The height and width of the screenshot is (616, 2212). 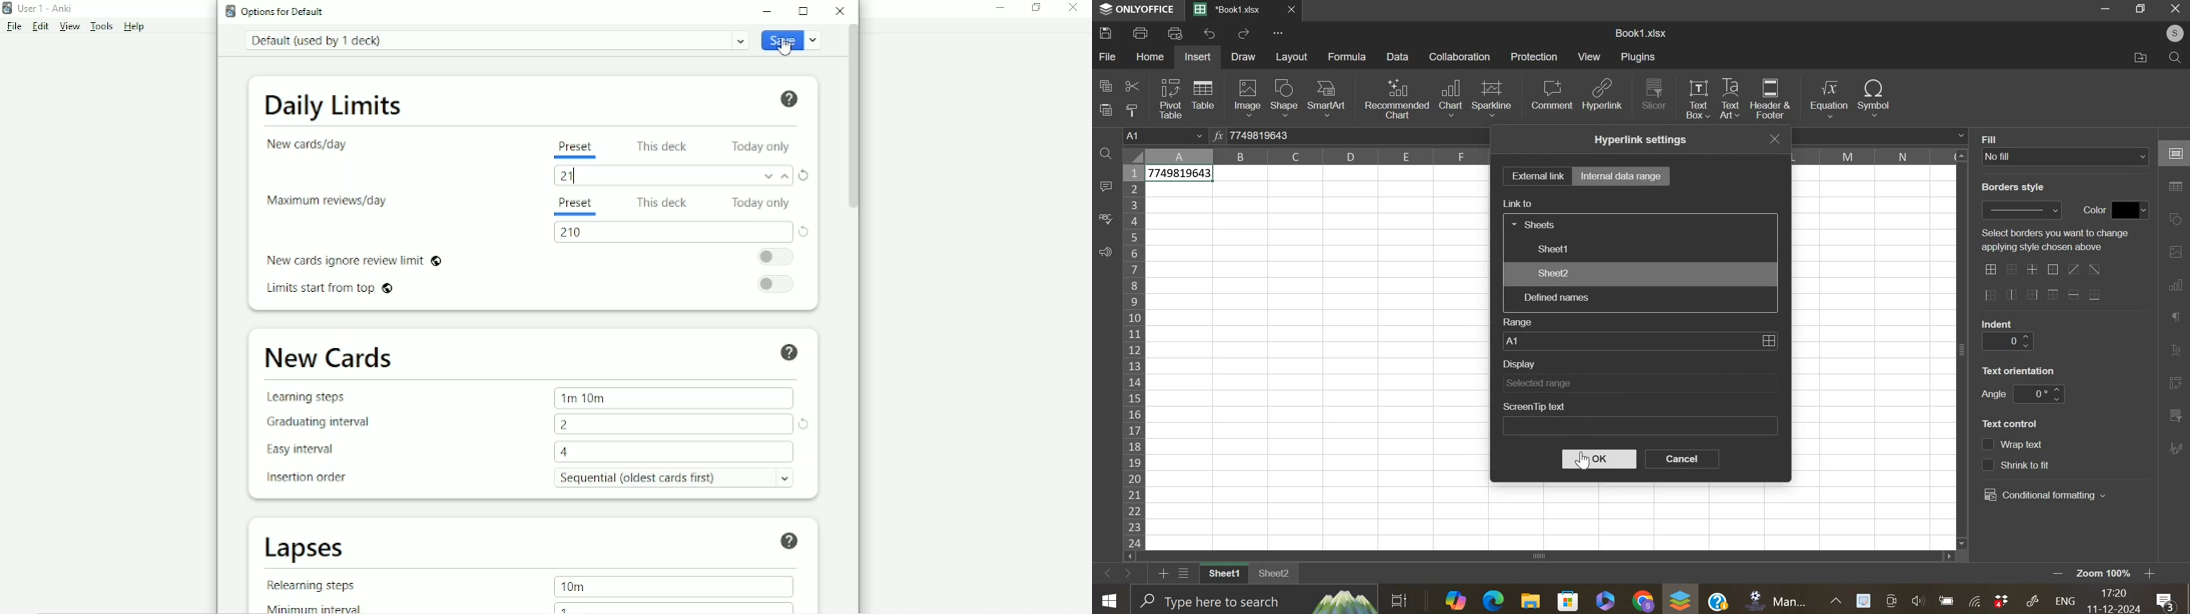 What do you see at coordinates (790, 99) in the screenshot?
I see `Help` at bounding box center [790, 99].